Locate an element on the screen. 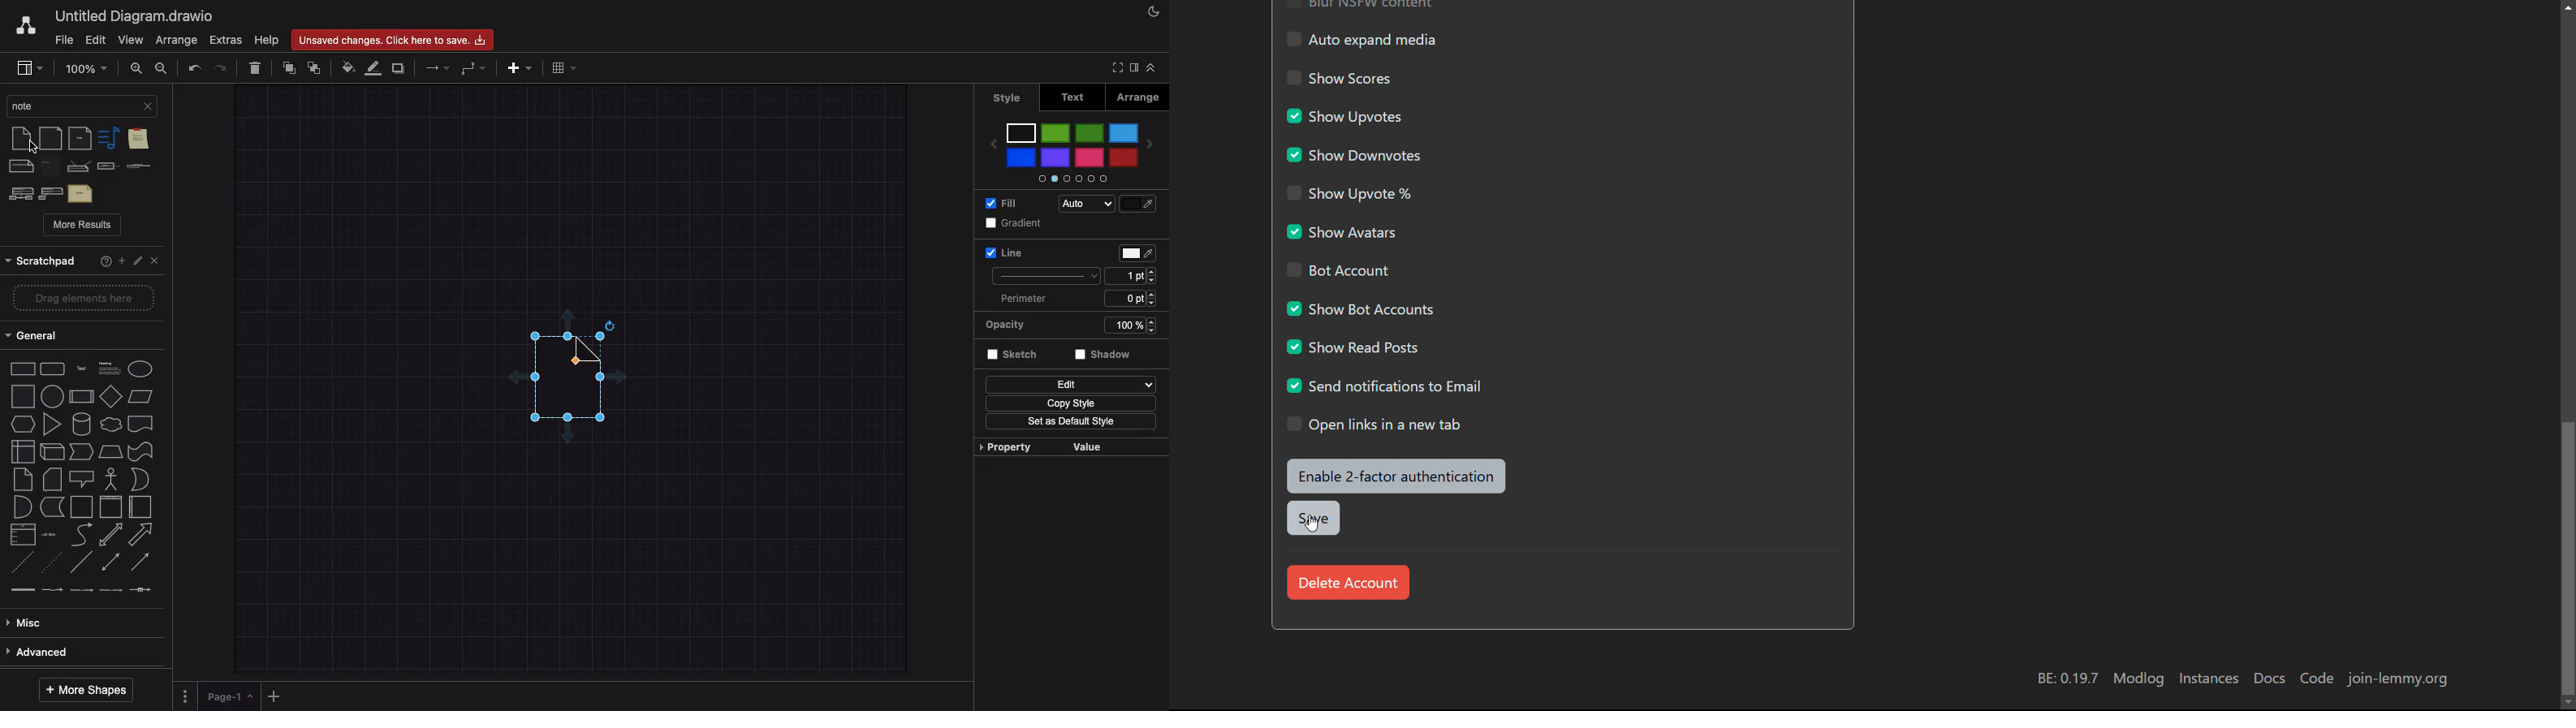 The image size is (2576, 728). Style is located at coordinates (1047, 274).